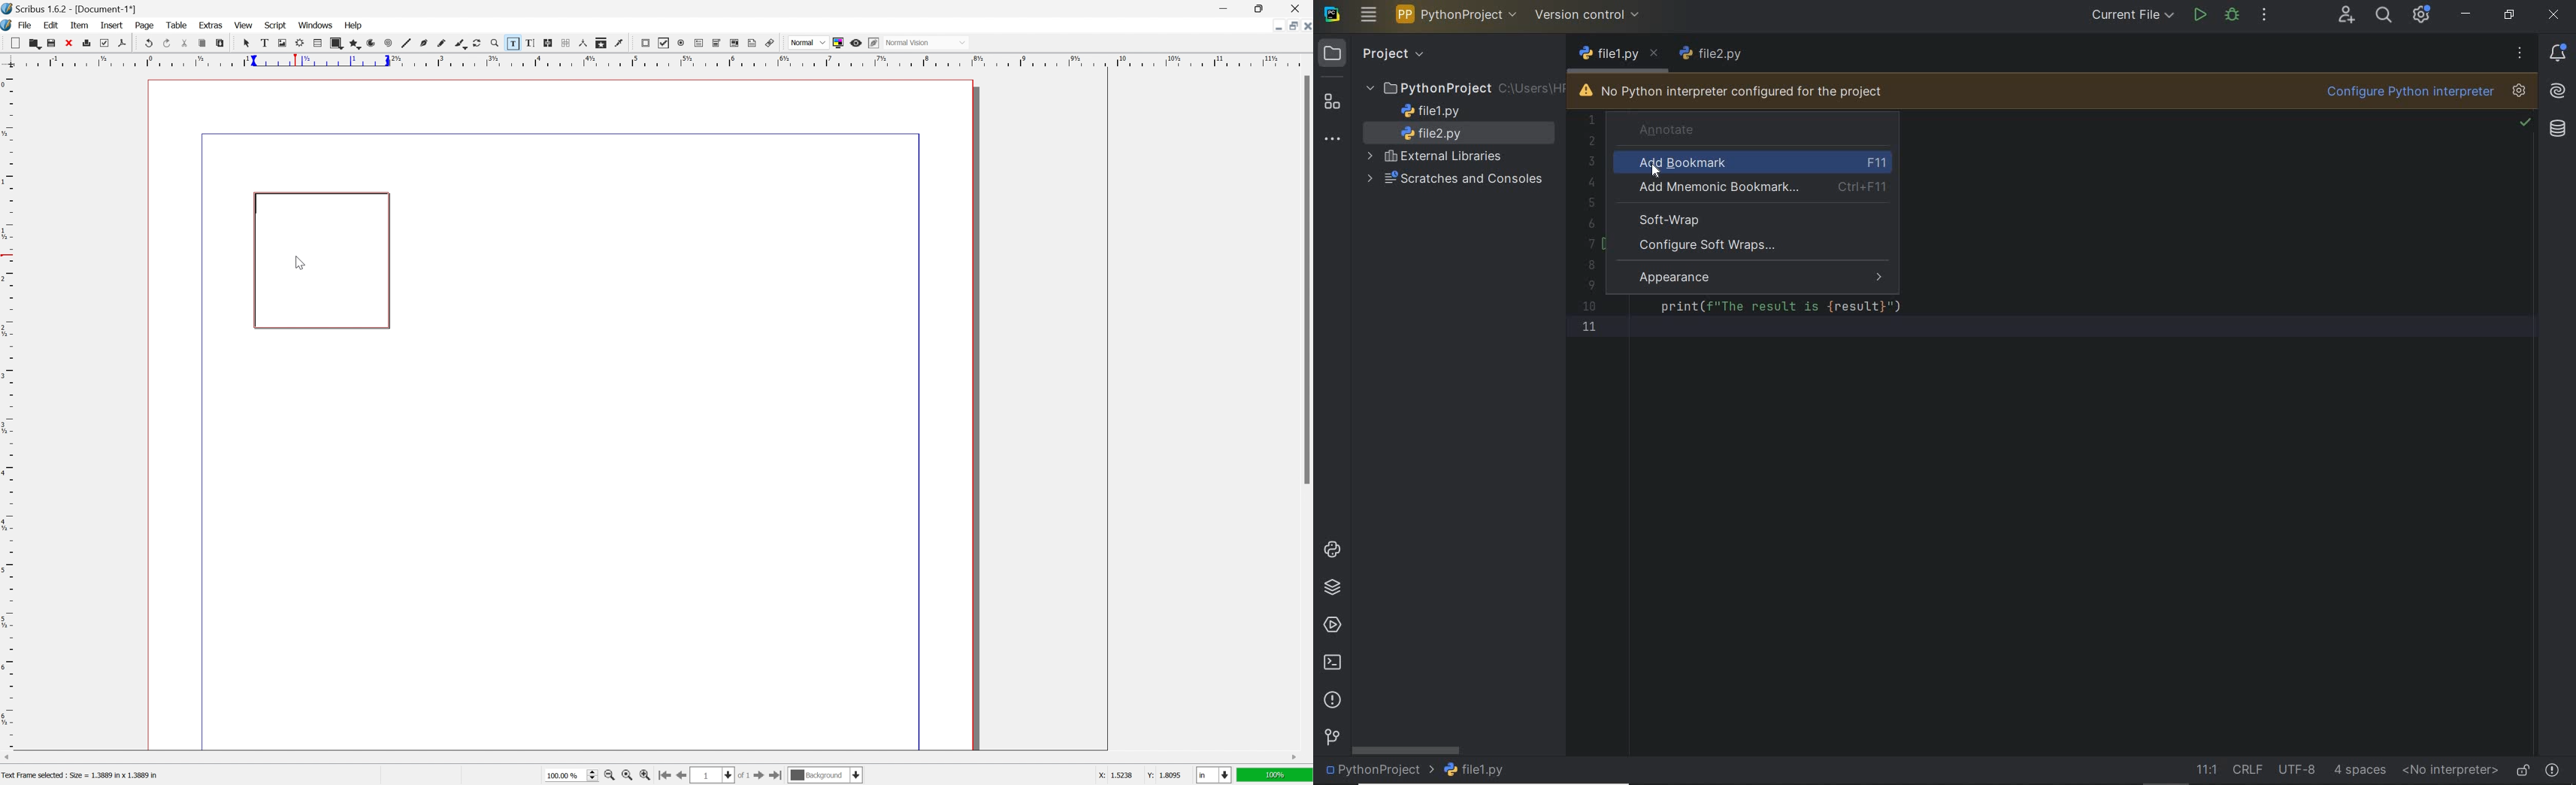  I want to click on preview mode, so click(856, 42).